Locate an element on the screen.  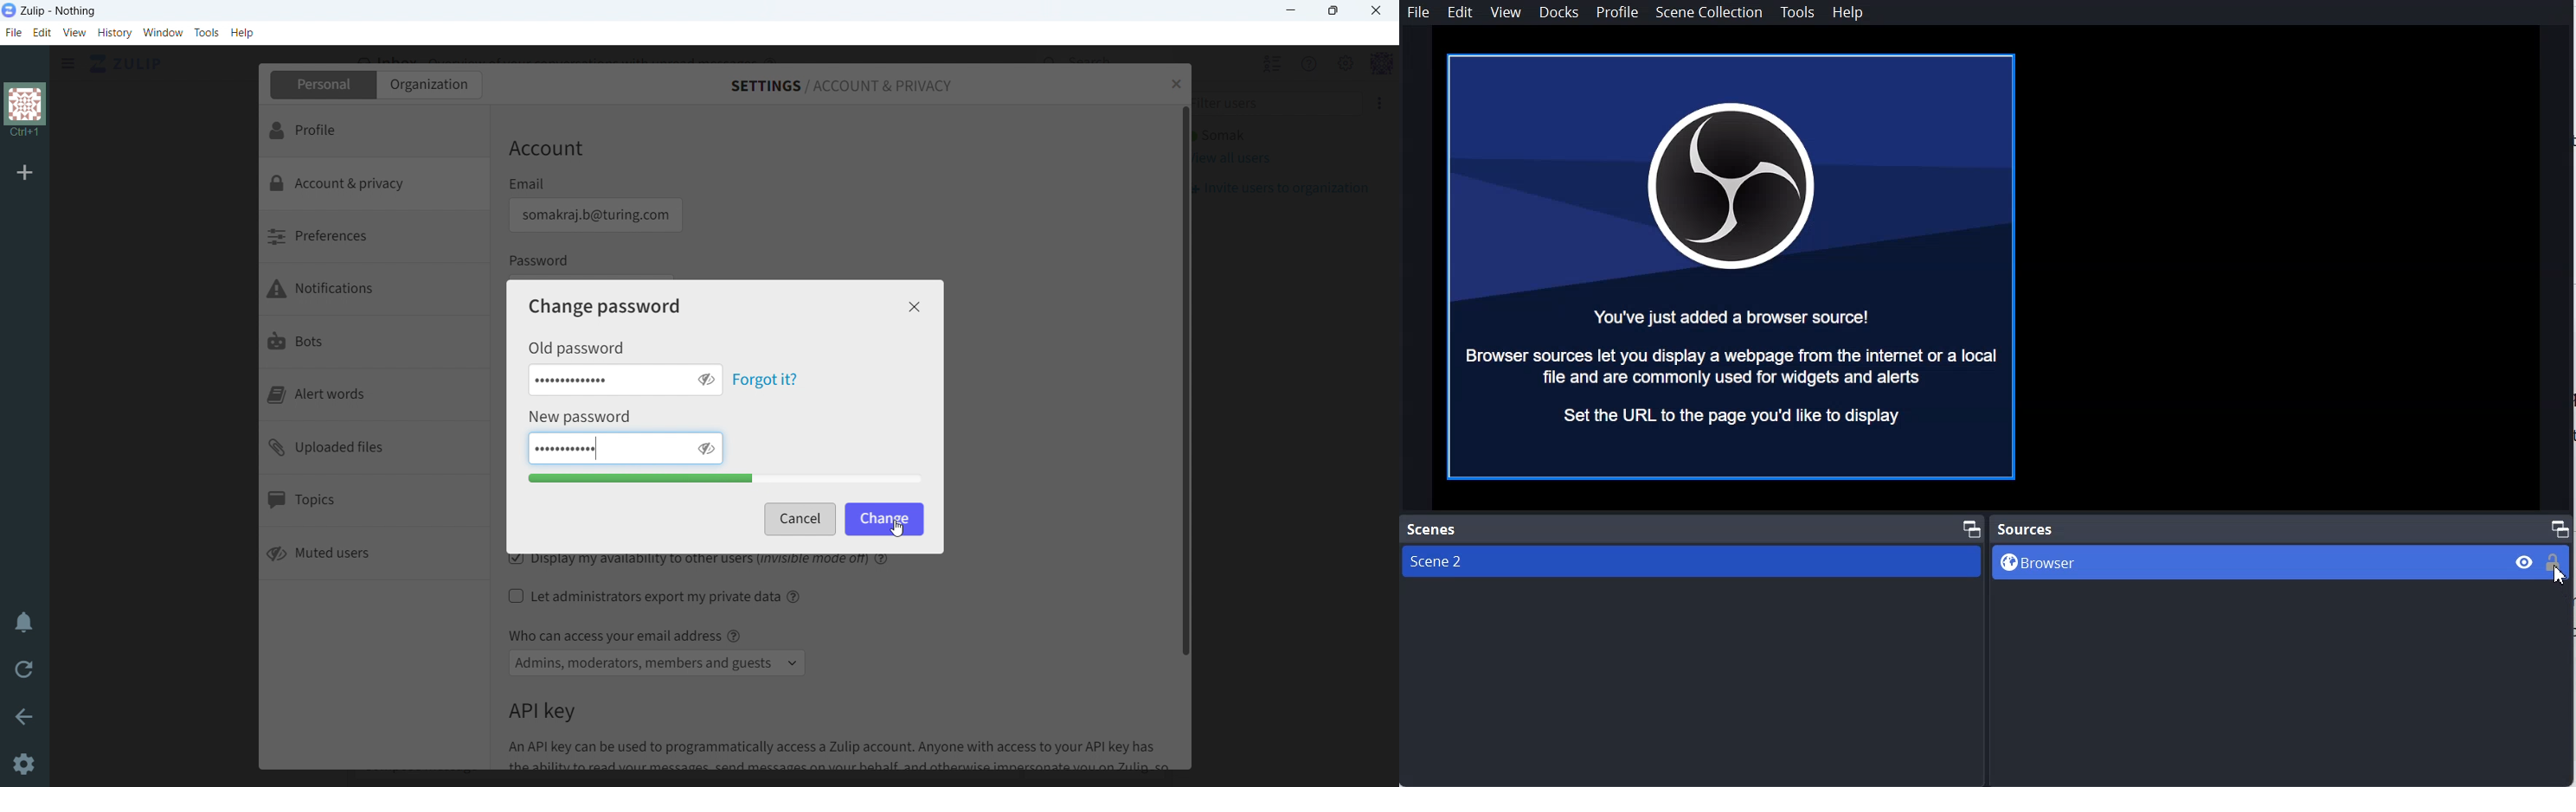
tools is located at coordinates (207, 32).